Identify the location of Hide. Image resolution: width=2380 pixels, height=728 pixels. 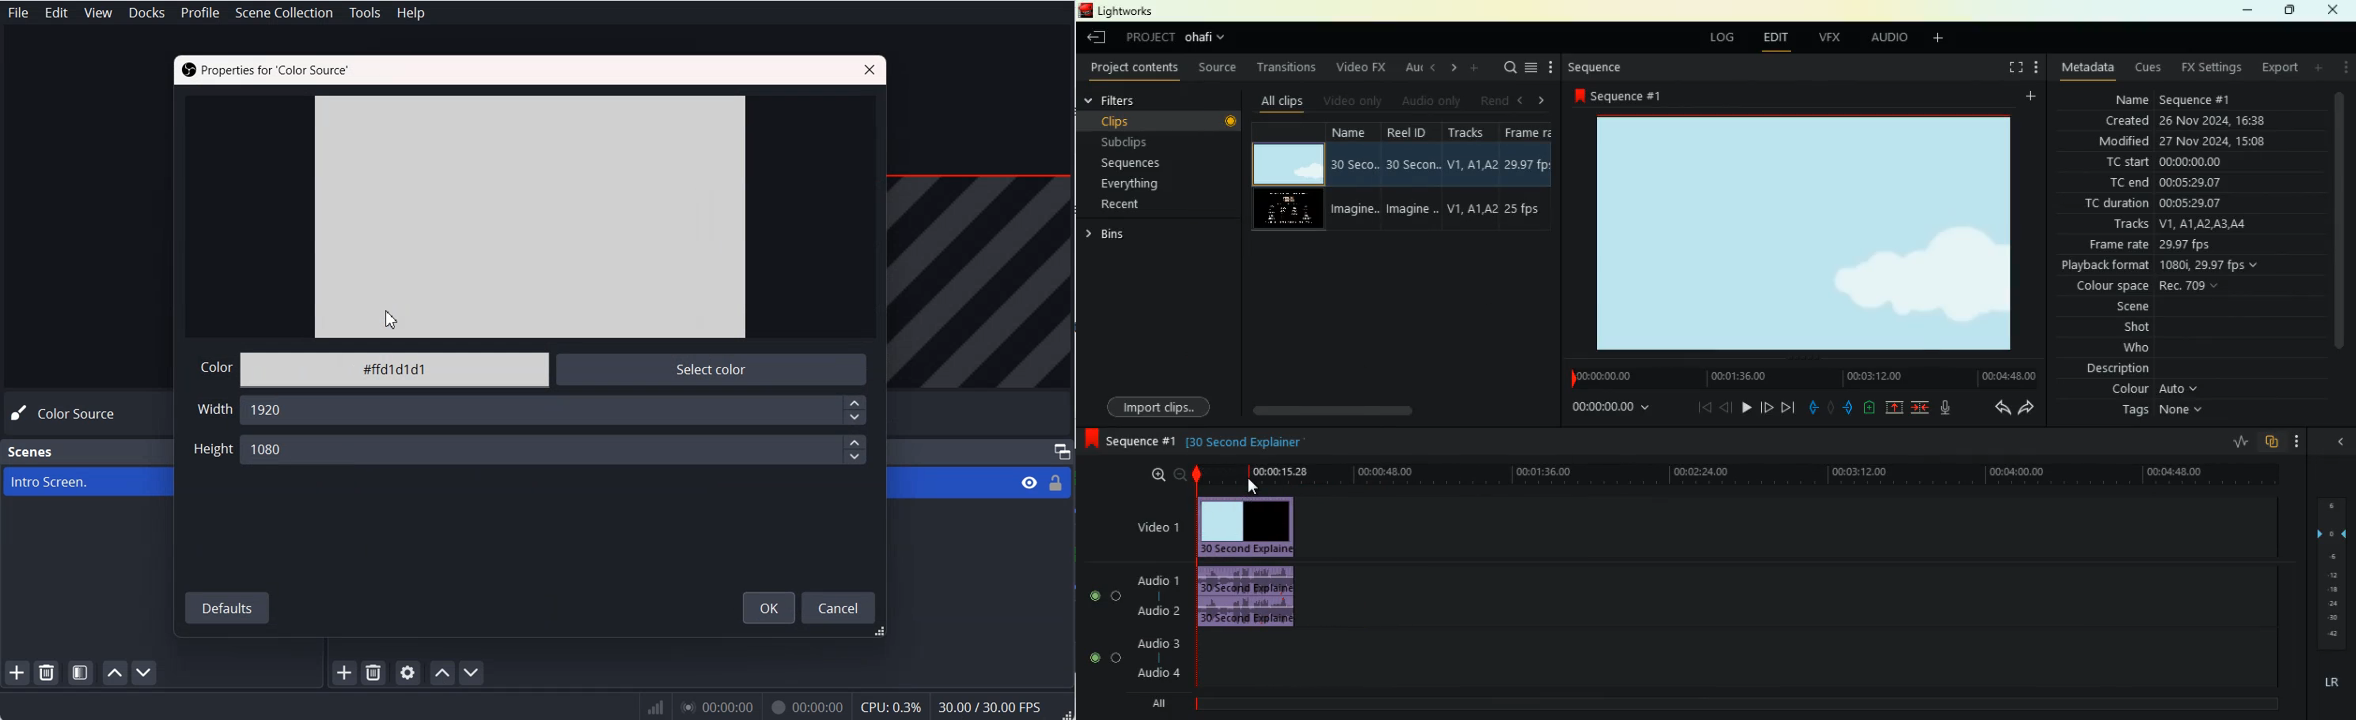
(1026, 485).